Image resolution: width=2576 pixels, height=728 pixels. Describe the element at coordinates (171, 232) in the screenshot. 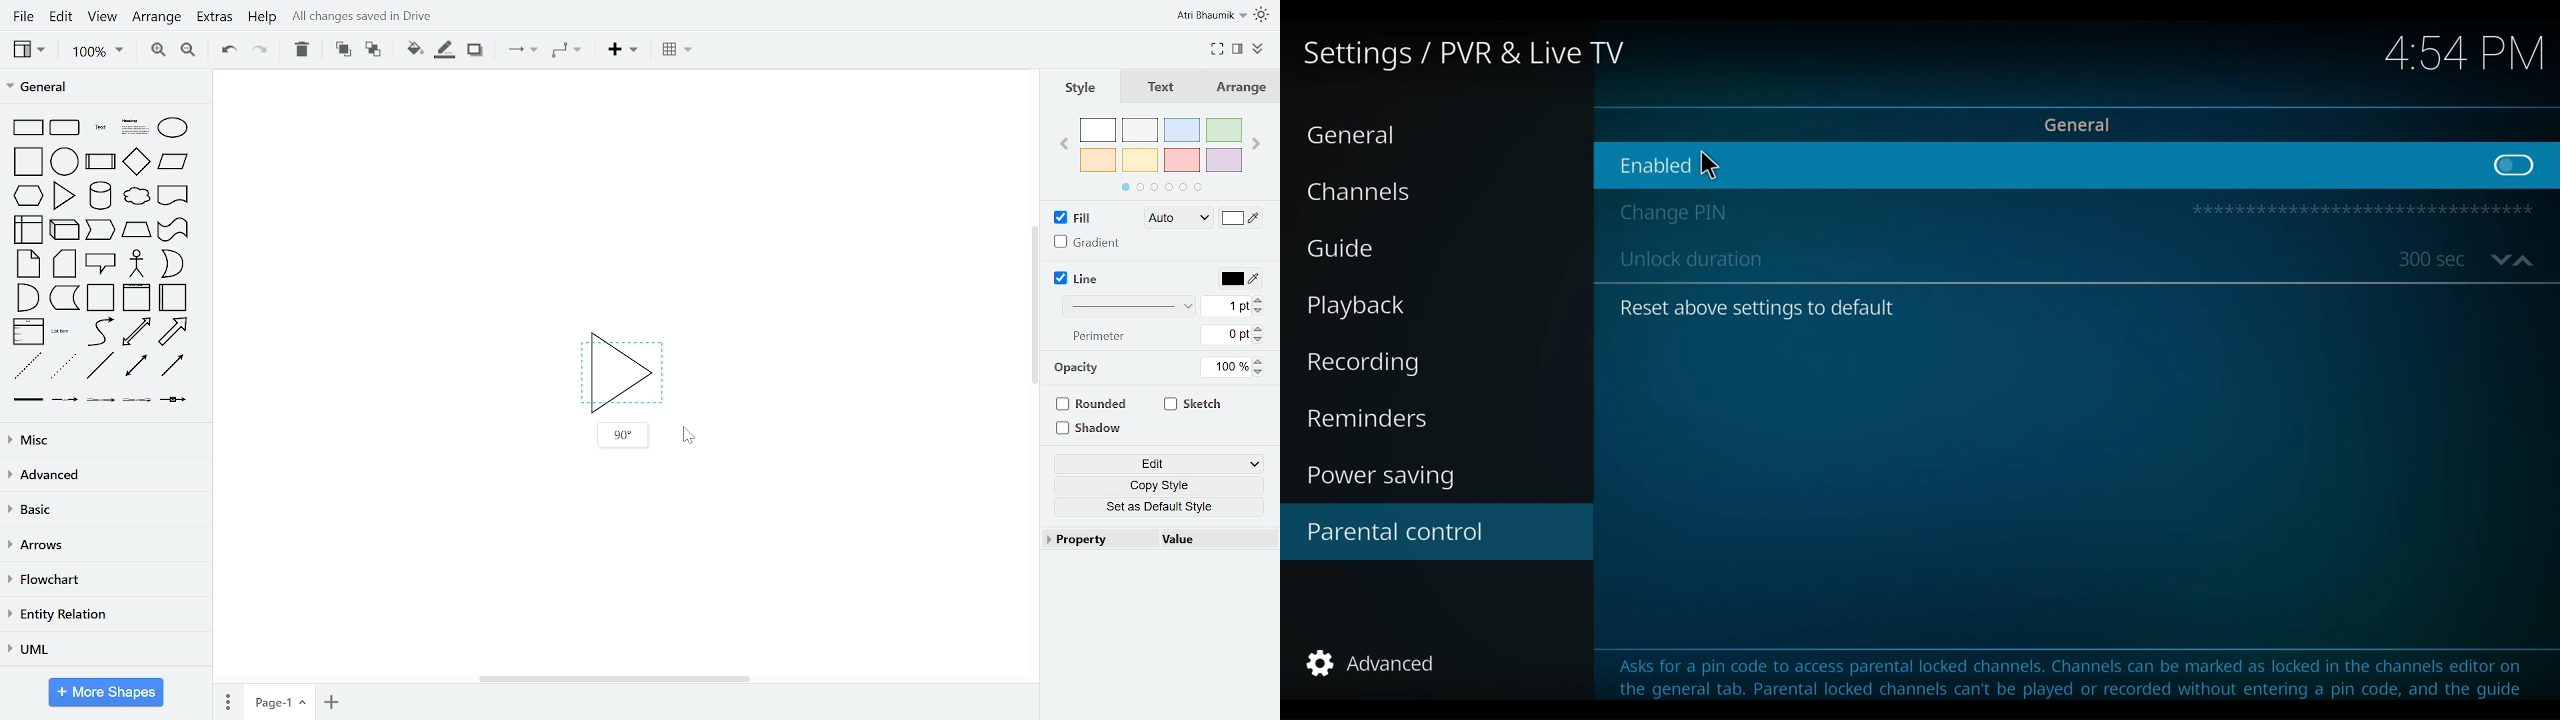

I see `tape` at that location.